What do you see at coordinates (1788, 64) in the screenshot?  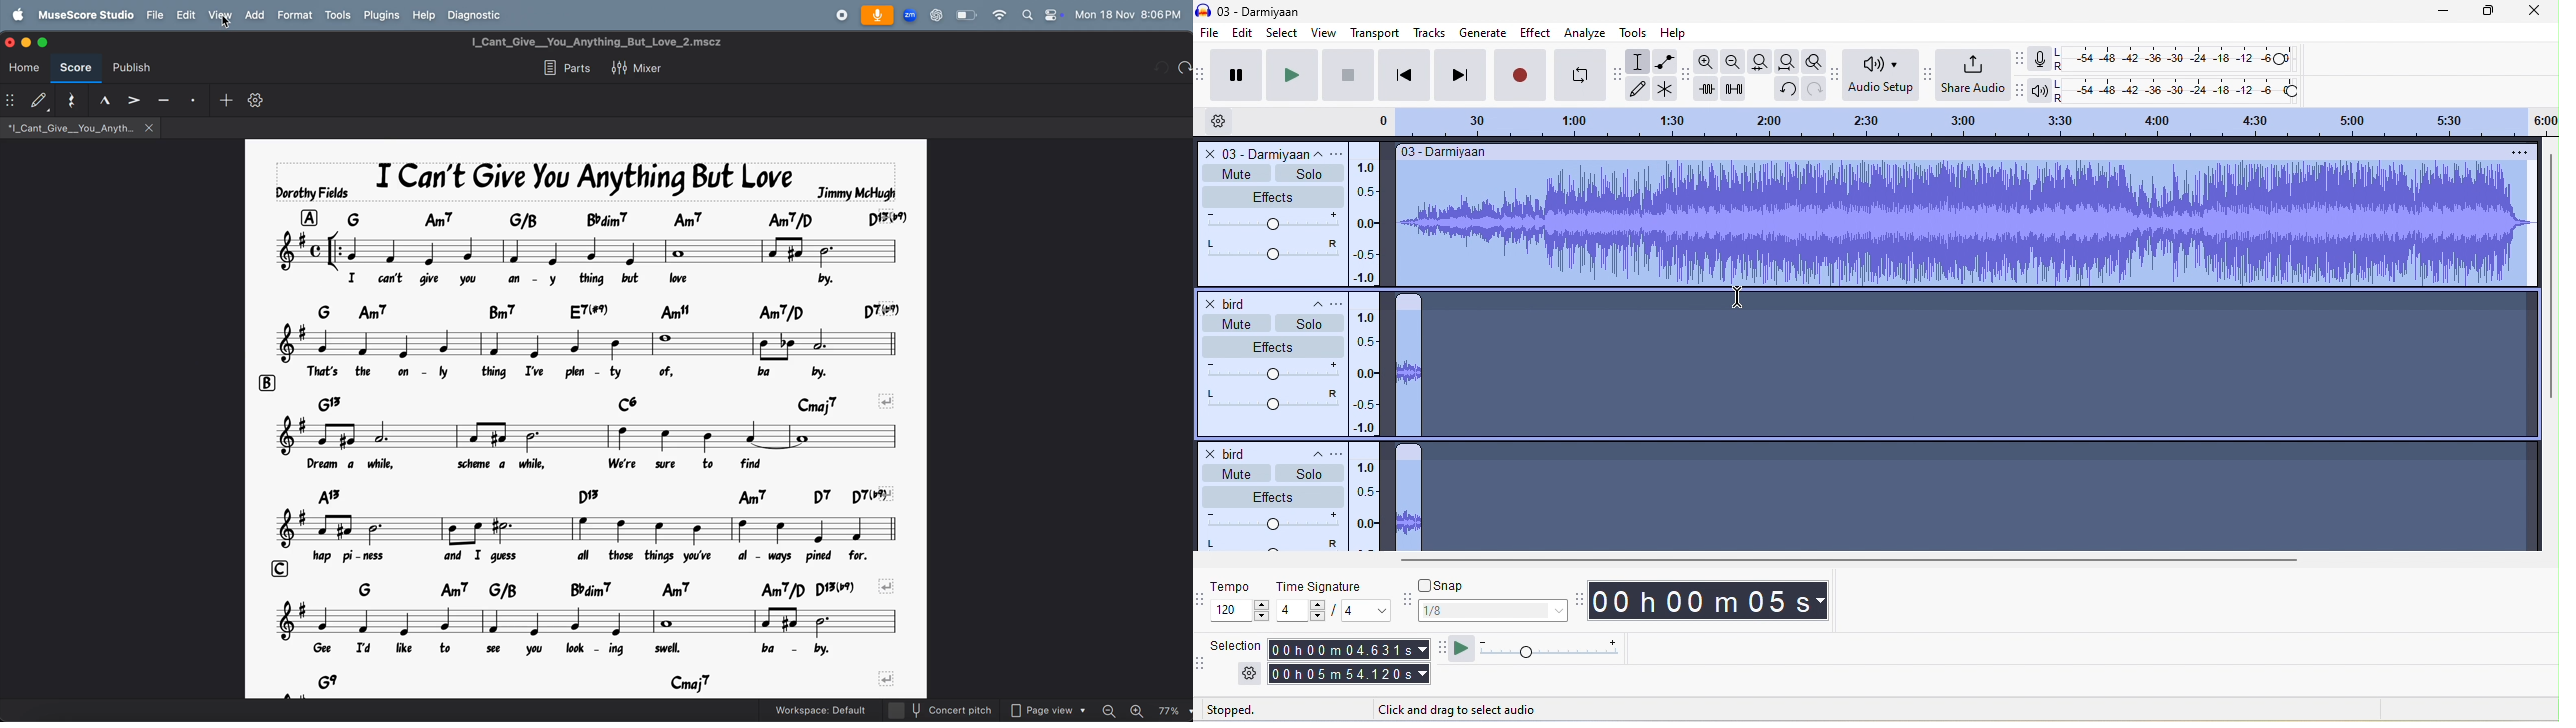 I see `fit project to width` at bounding box center [1788, 64].